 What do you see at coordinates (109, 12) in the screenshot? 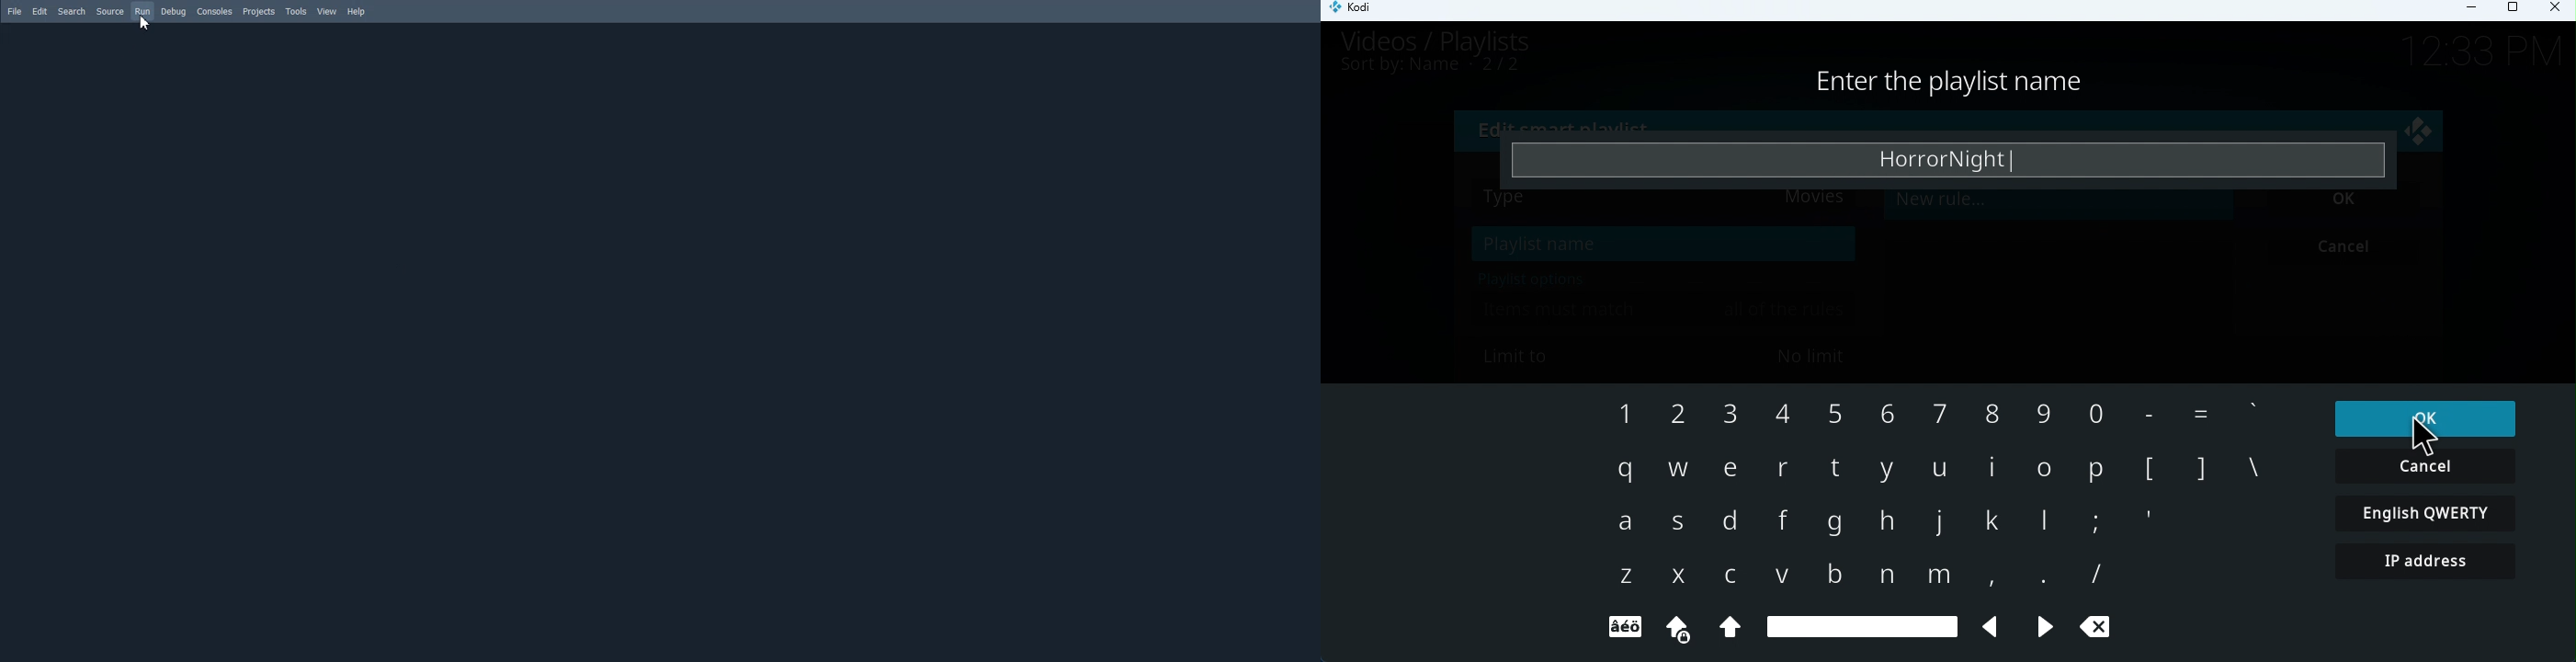
I see `Source` at bounding box center [109, 12].